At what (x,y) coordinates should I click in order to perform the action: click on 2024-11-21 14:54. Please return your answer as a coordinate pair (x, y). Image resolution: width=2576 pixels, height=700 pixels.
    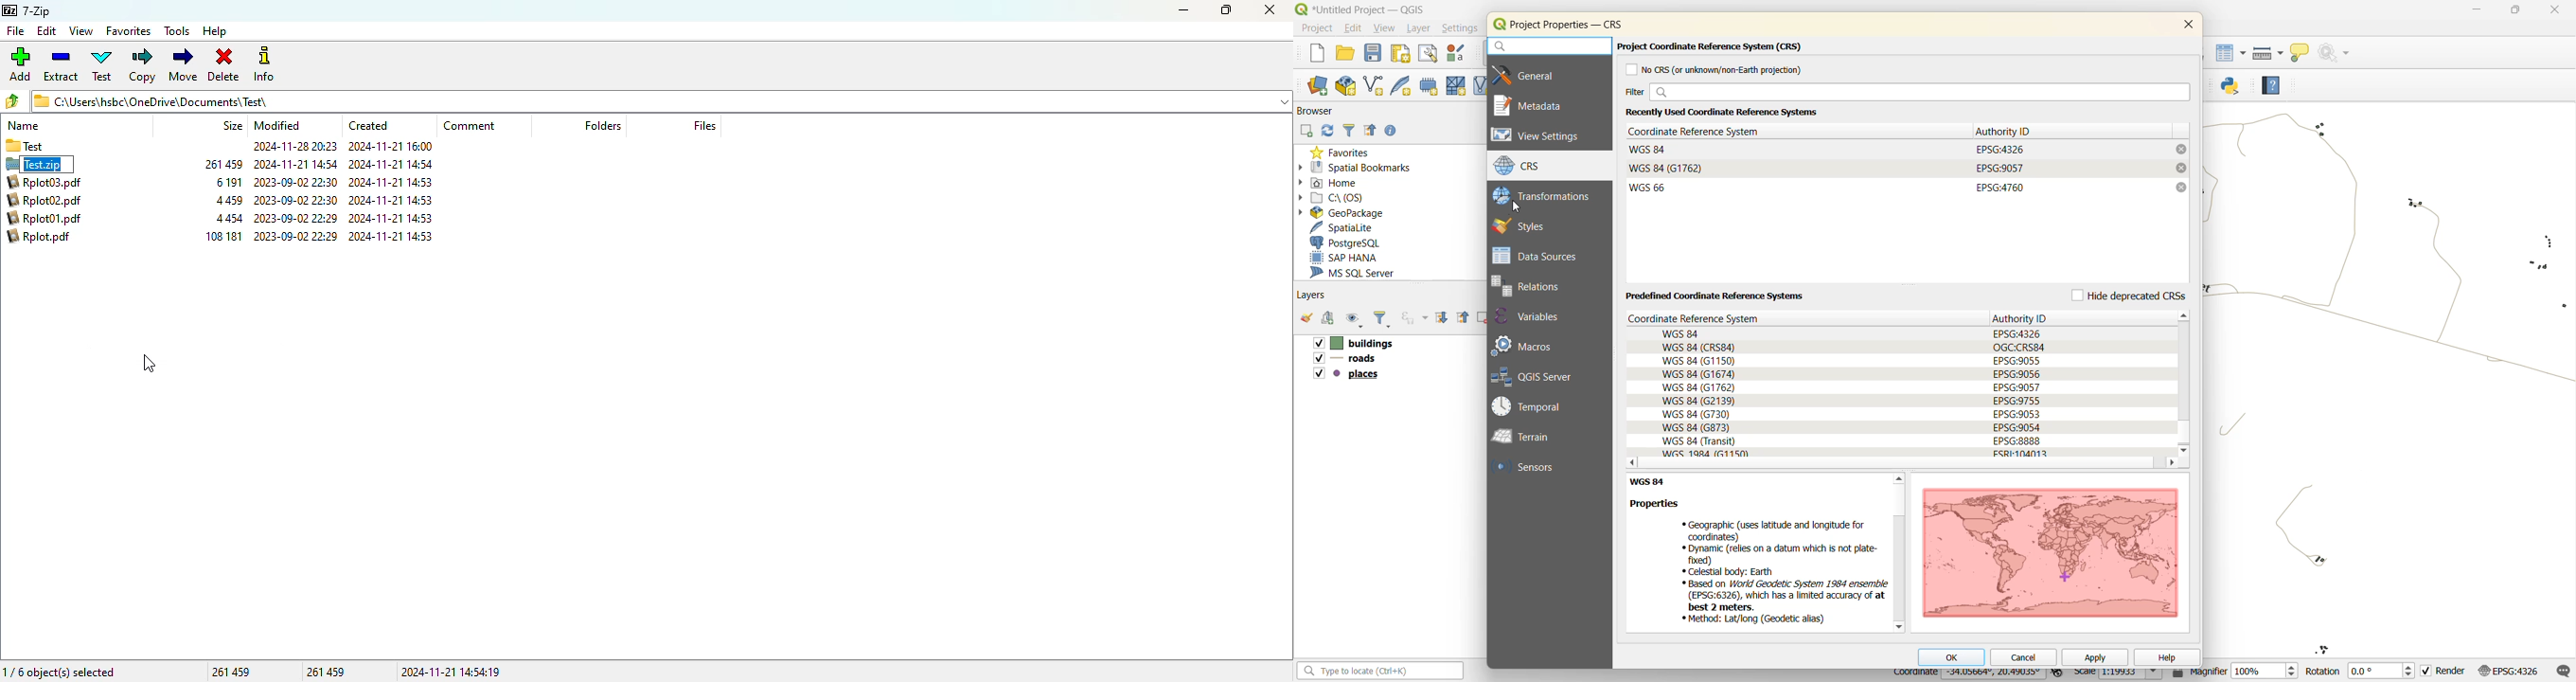
    Looking at the image, I should click on (297, 164).